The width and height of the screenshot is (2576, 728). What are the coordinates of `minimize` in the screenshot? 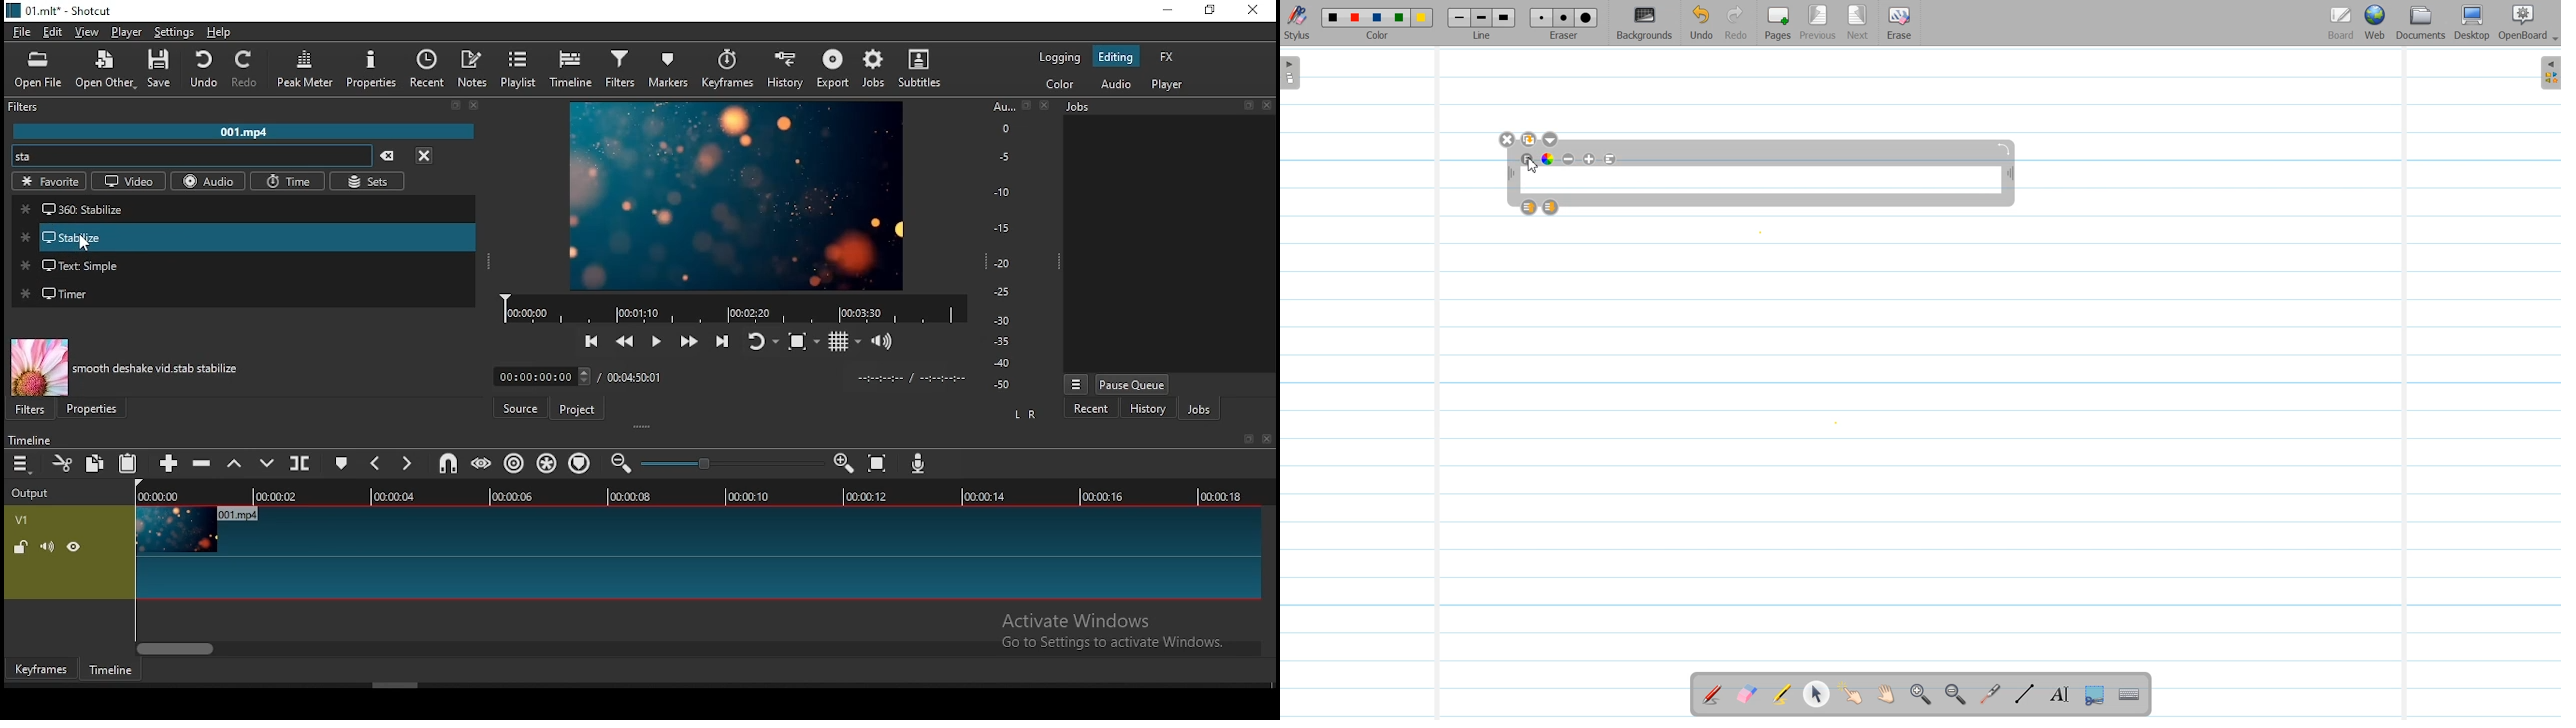 It's located at (1168, 10).